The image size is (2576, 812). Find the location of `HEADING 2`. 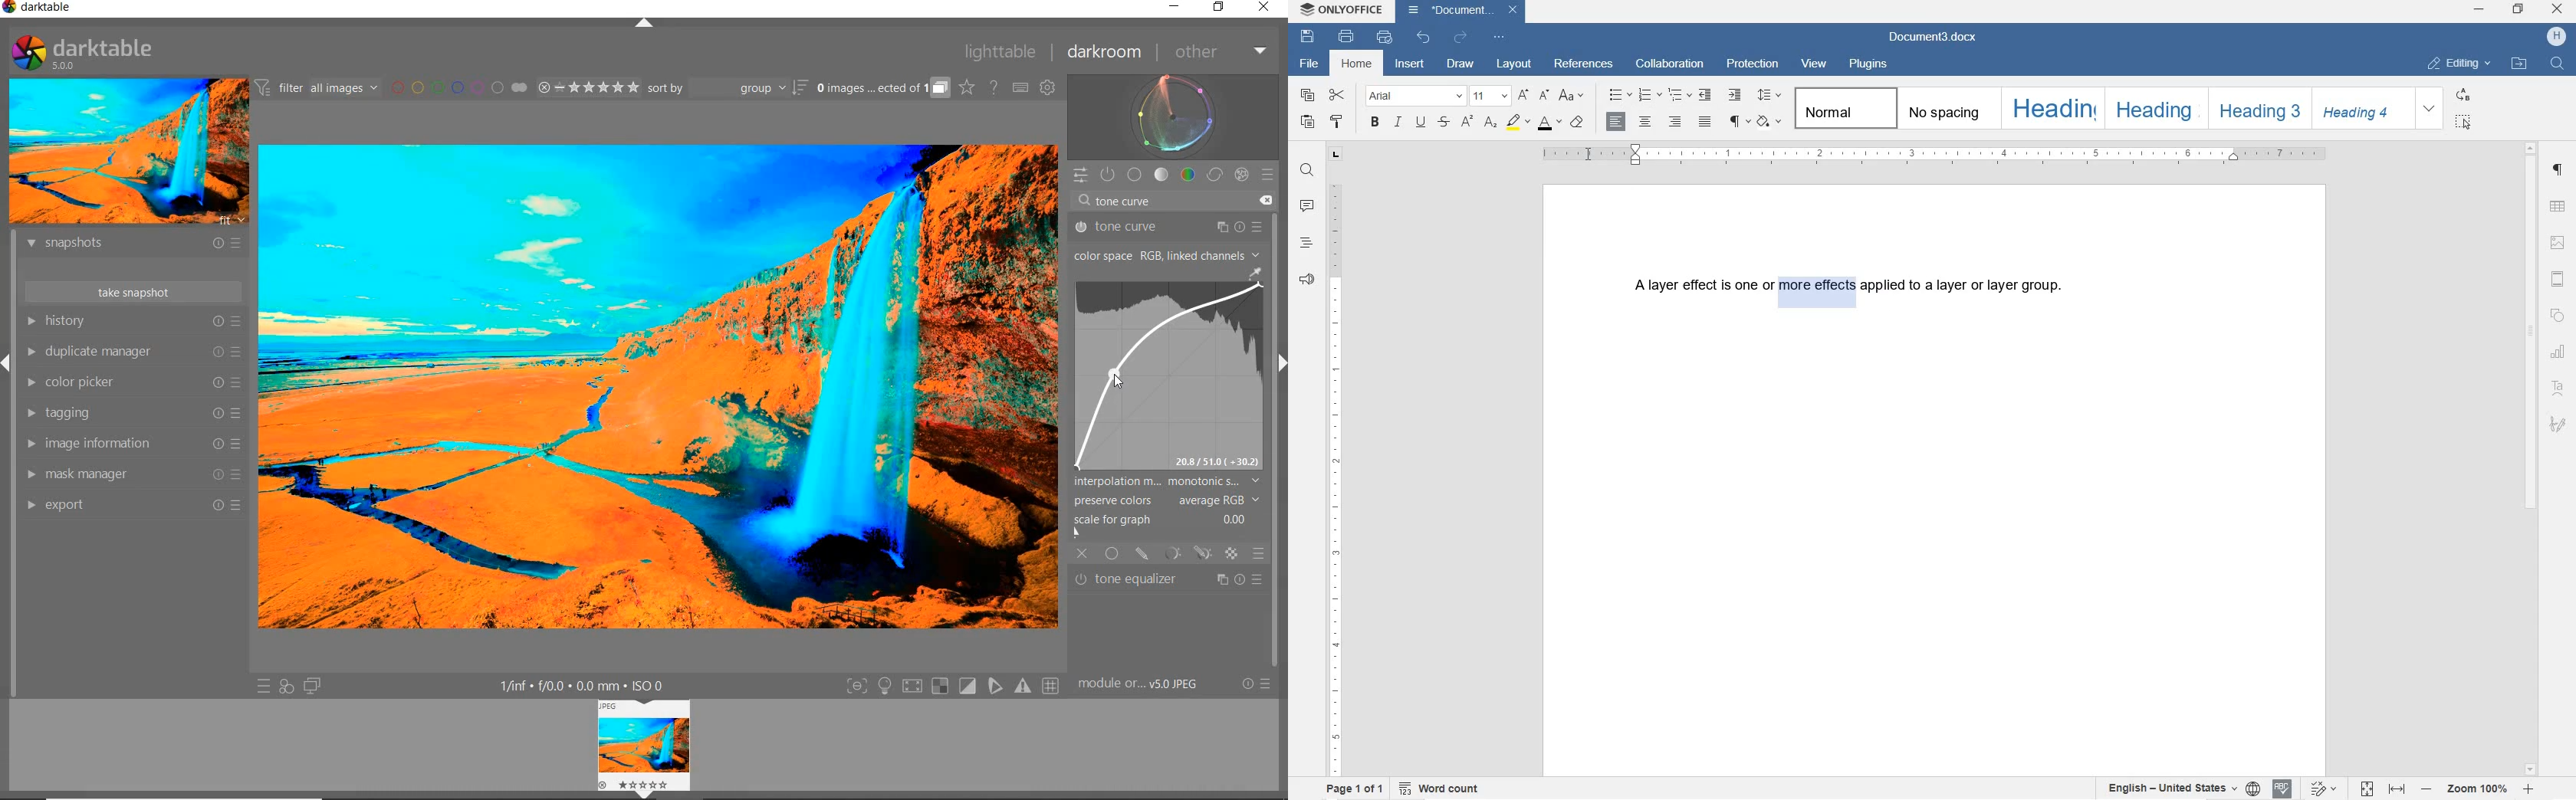

HEADING 2 is located at coordinates (2152, 107).